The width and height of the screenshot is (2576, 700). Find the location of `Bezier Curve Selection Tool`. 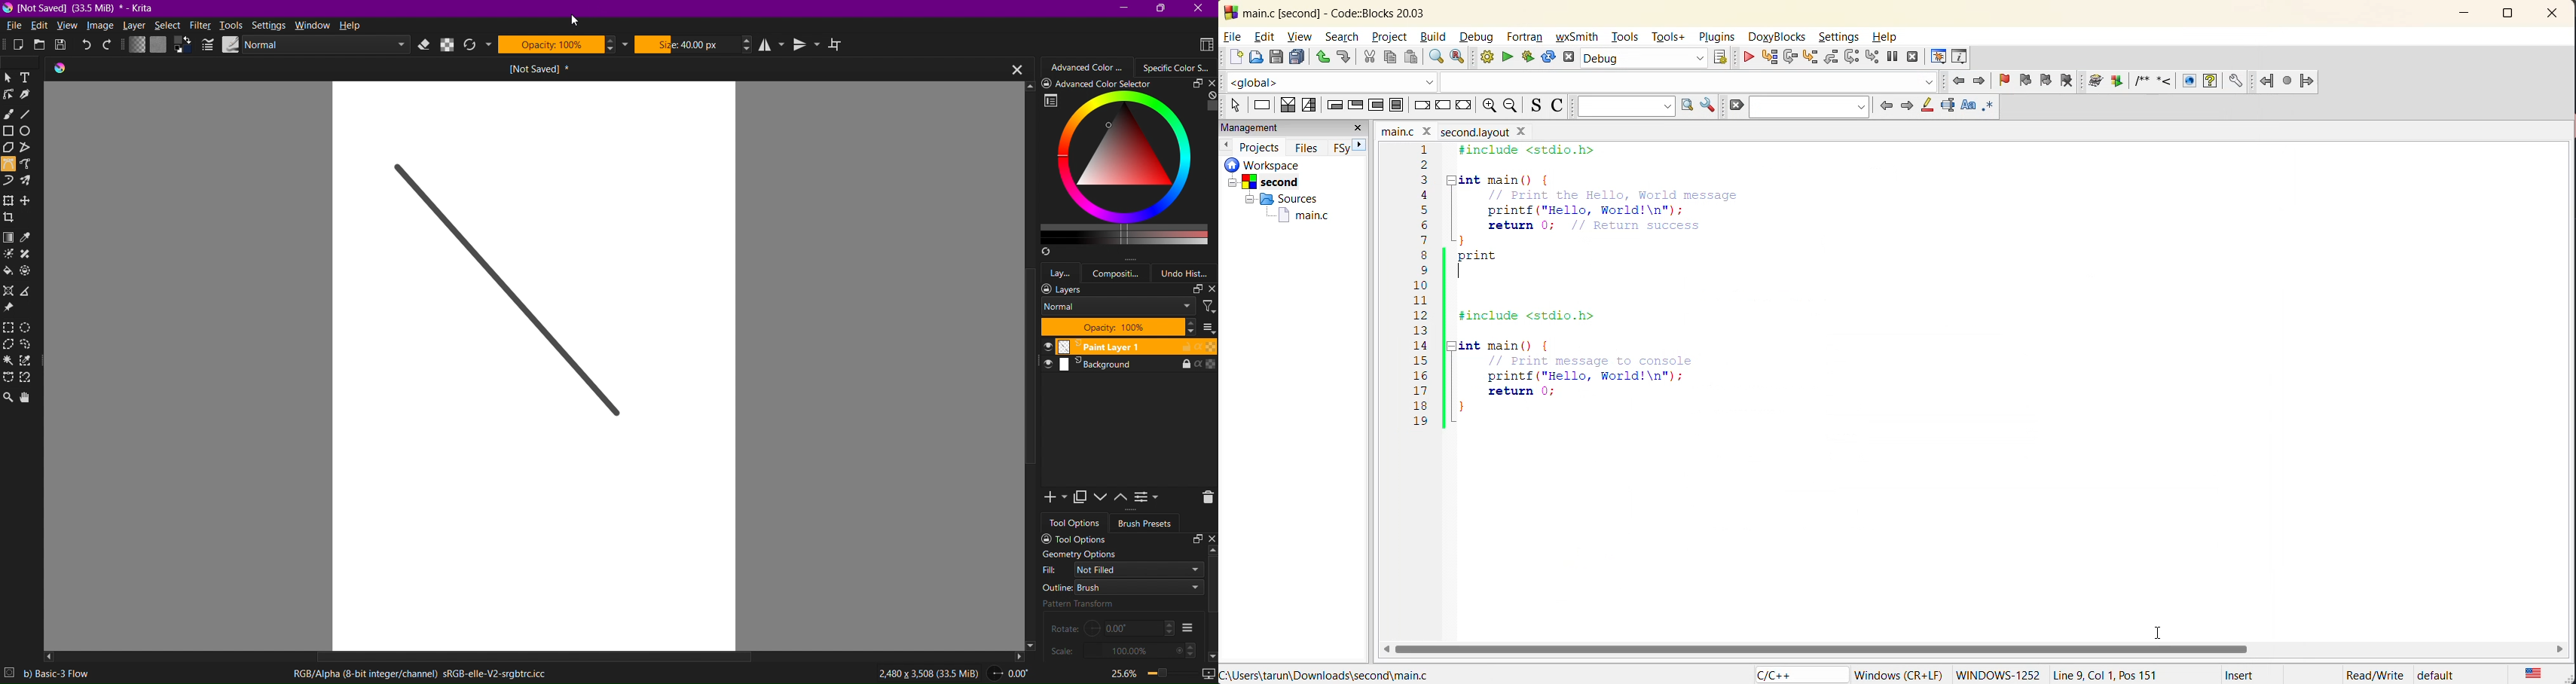

Bezier Curve Selection Tool is located at coordinates (9, 378).